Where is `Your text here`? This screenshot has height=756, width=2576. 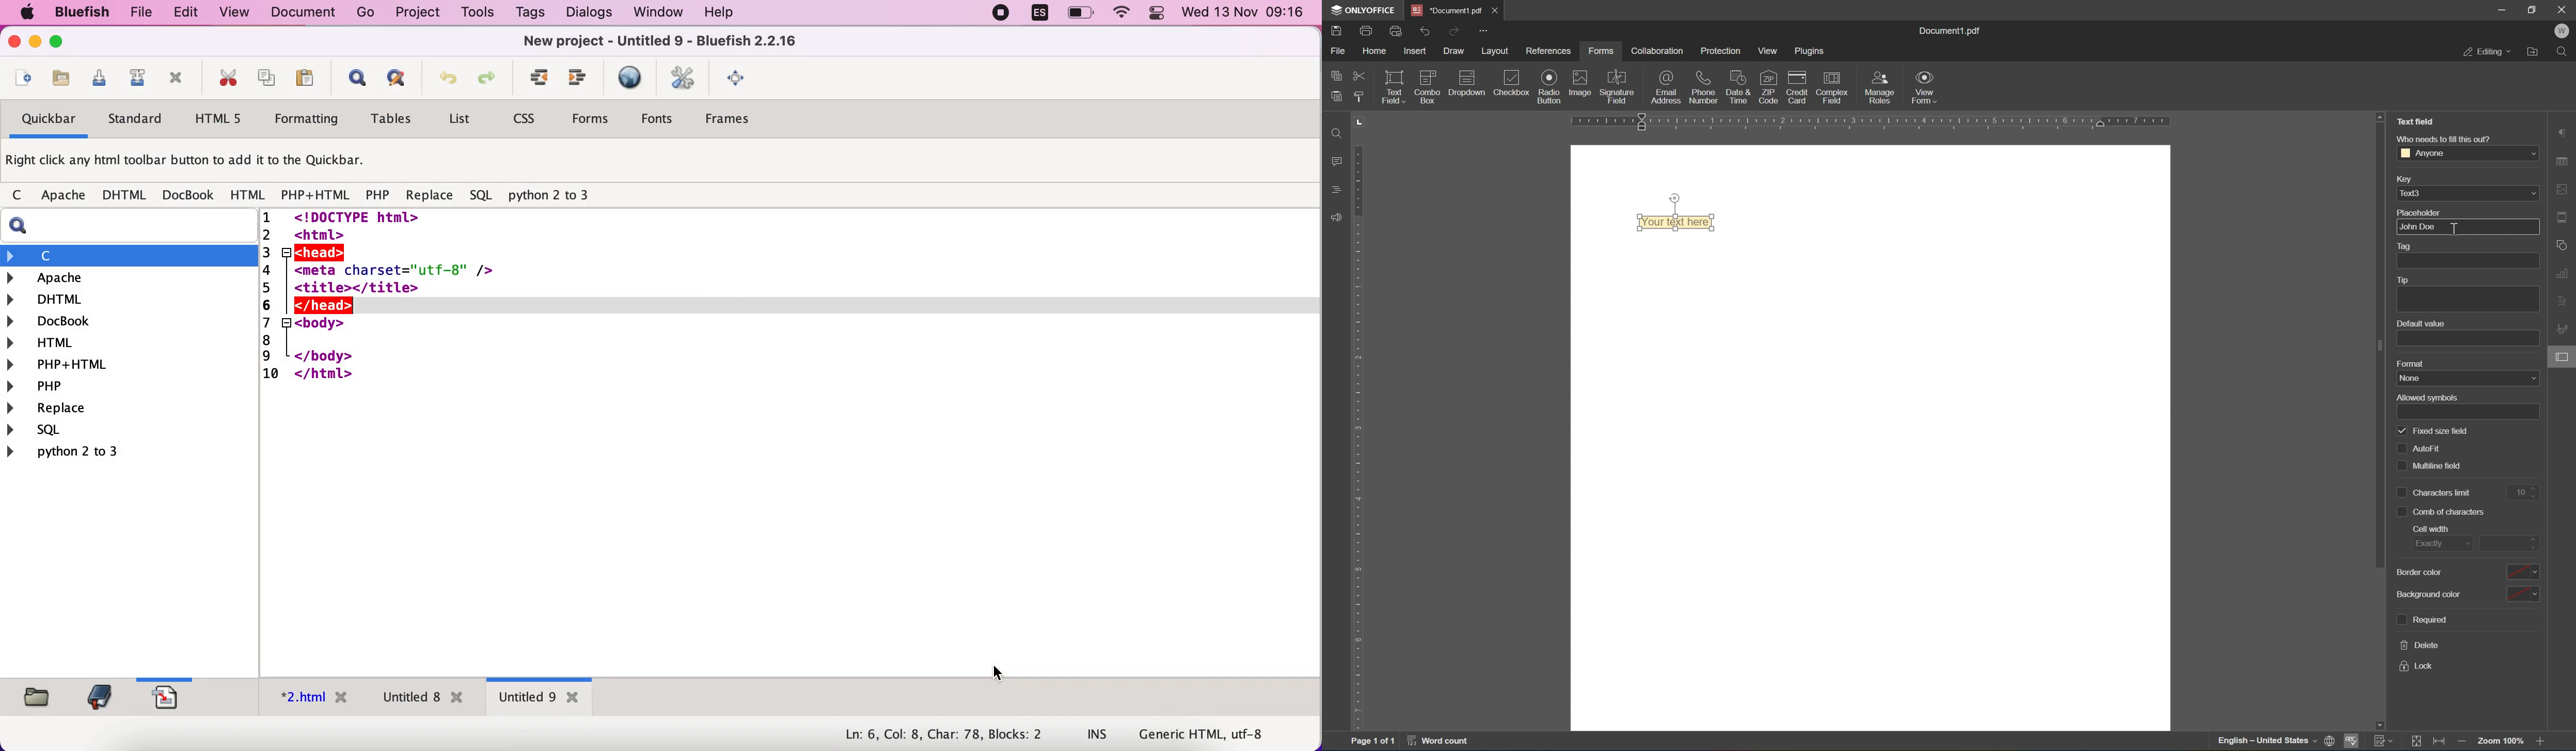 Your text here is located at coordinates (1677, 222).